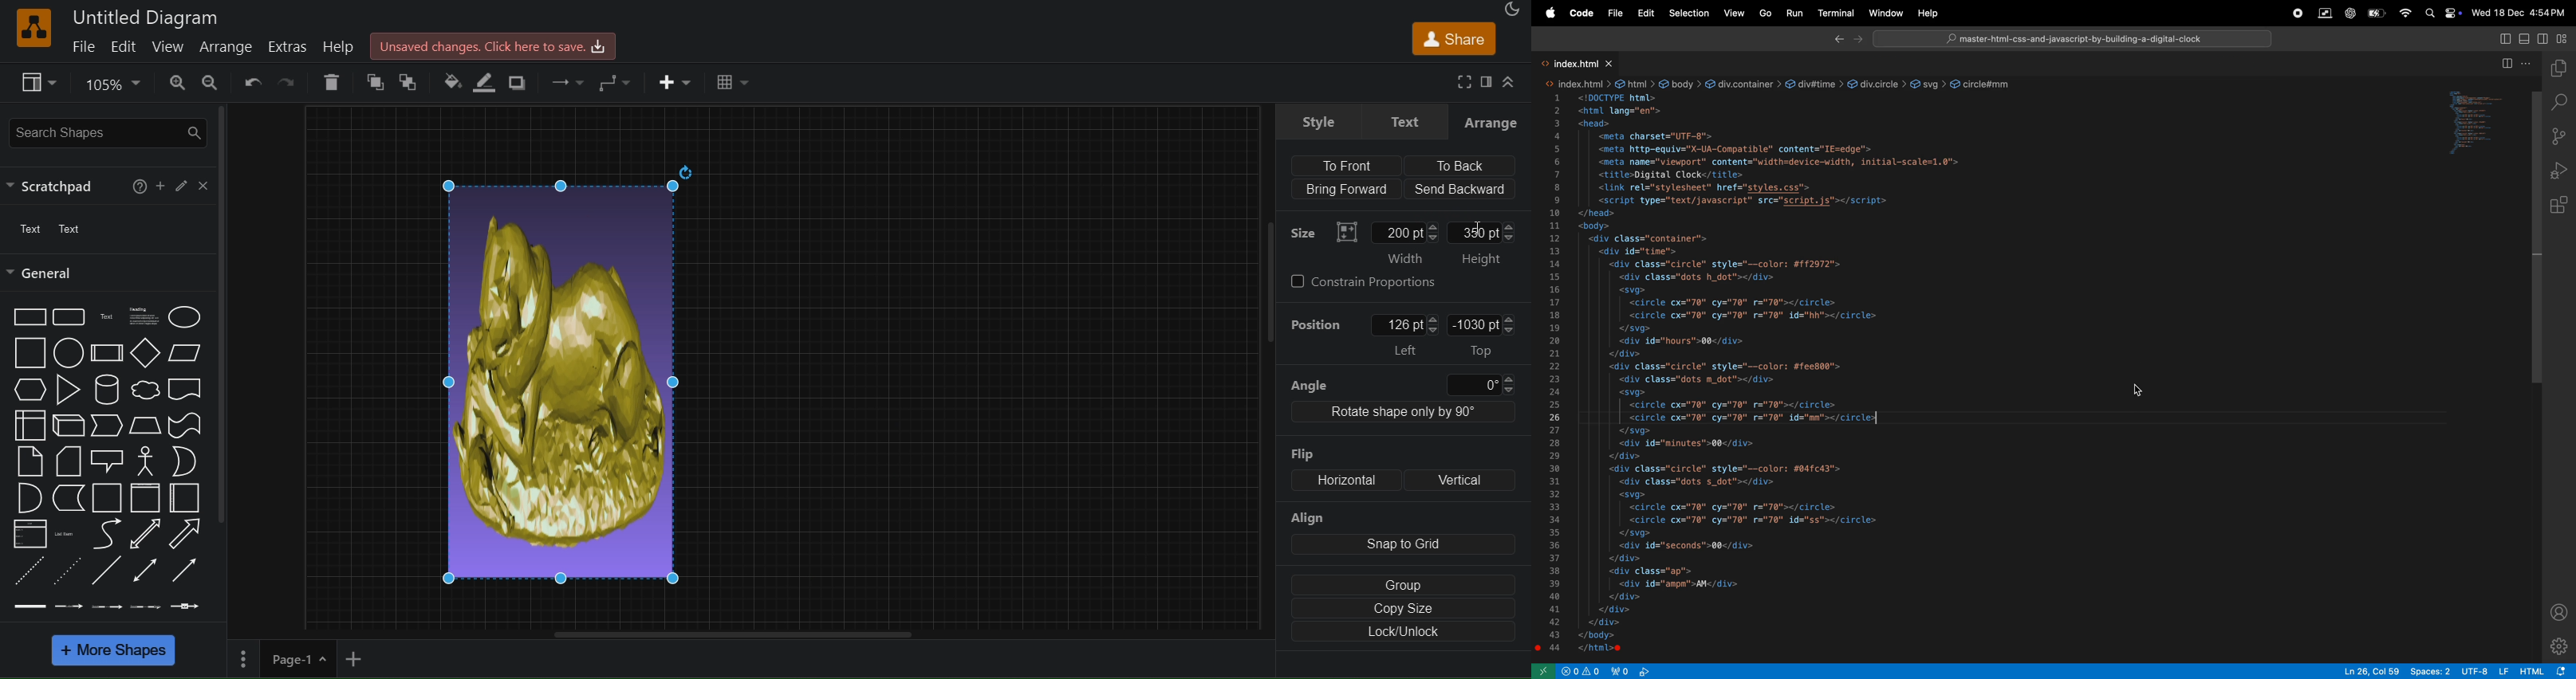  Describe the element at coordinates (2402, 14) in the screenshot. I see `wifi` at that location.